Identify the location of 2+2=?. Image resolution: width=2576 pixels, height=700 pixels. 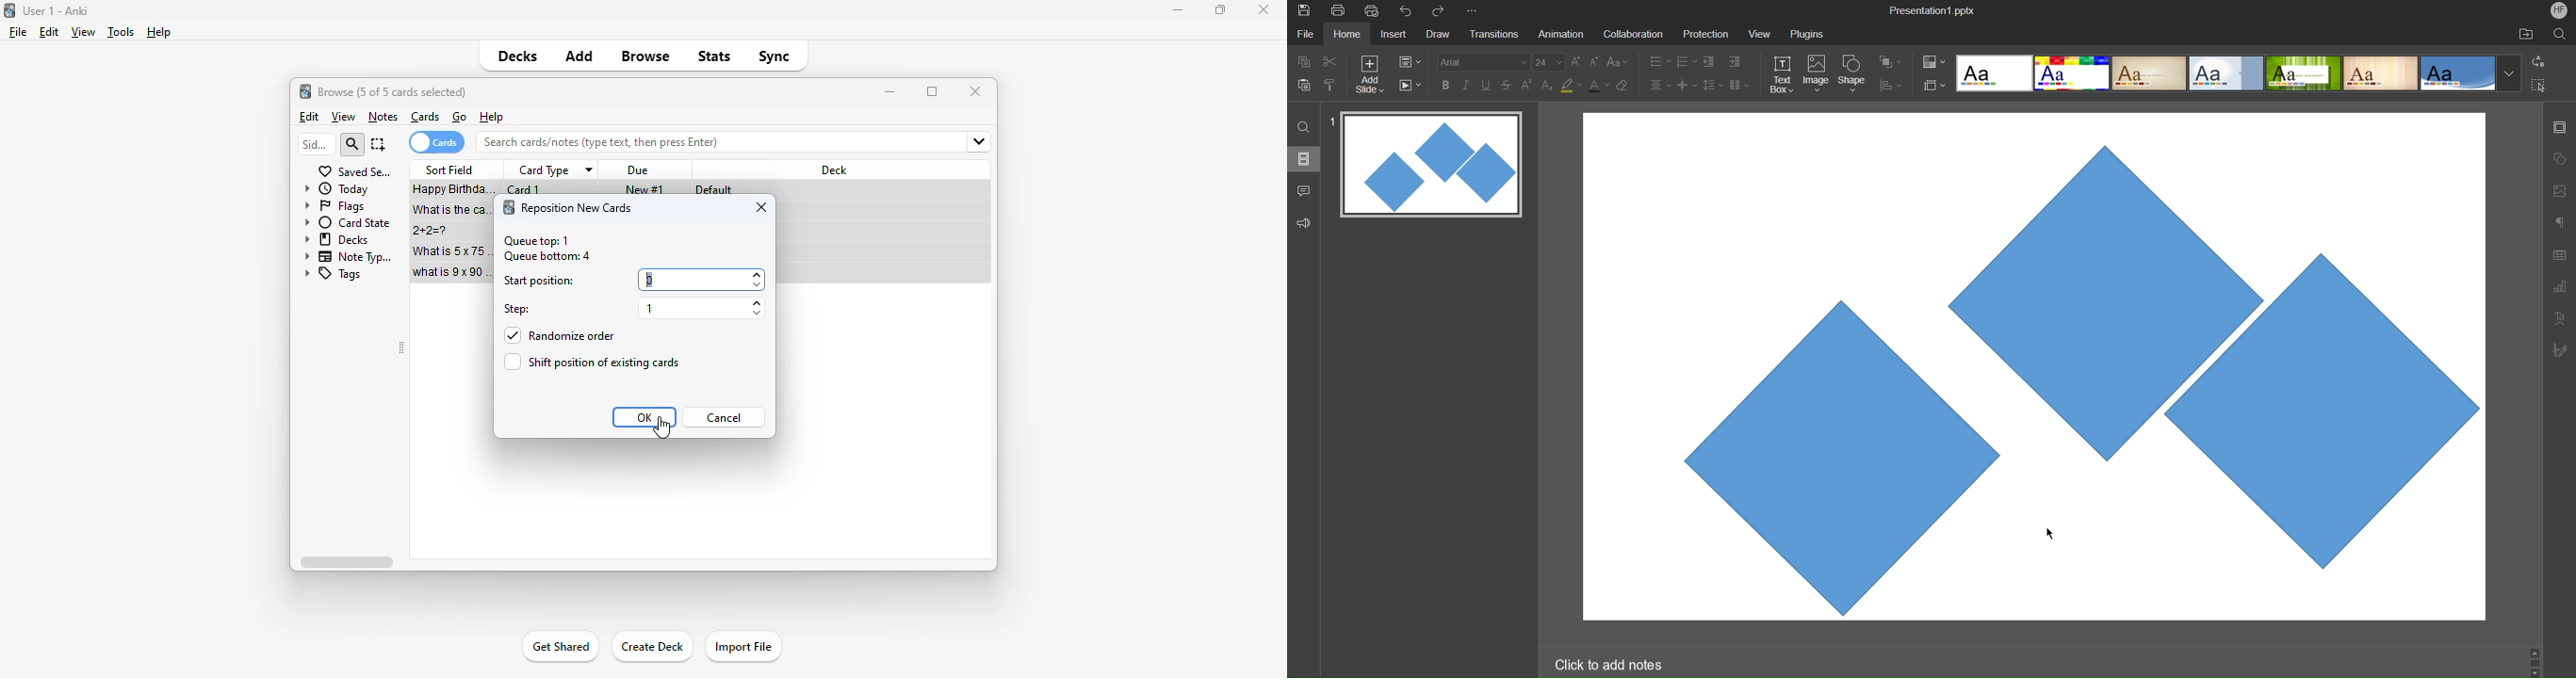
(432, 231).